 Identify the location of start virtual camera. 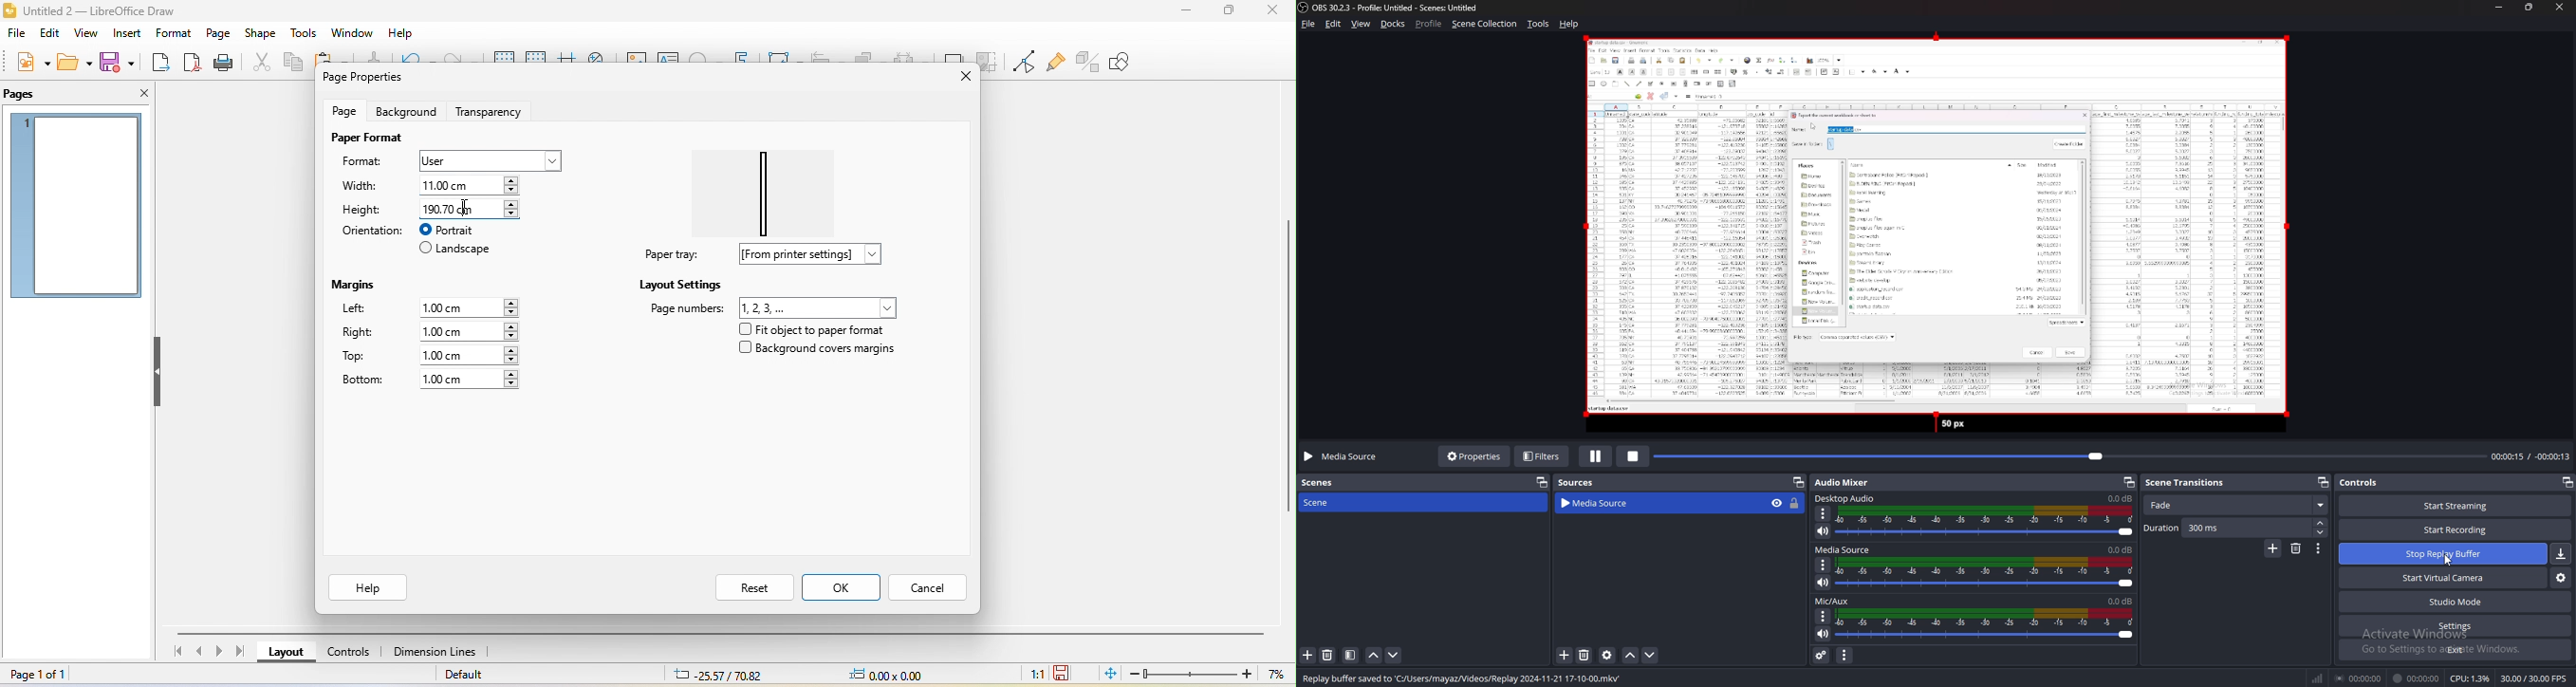
(2444, 578).